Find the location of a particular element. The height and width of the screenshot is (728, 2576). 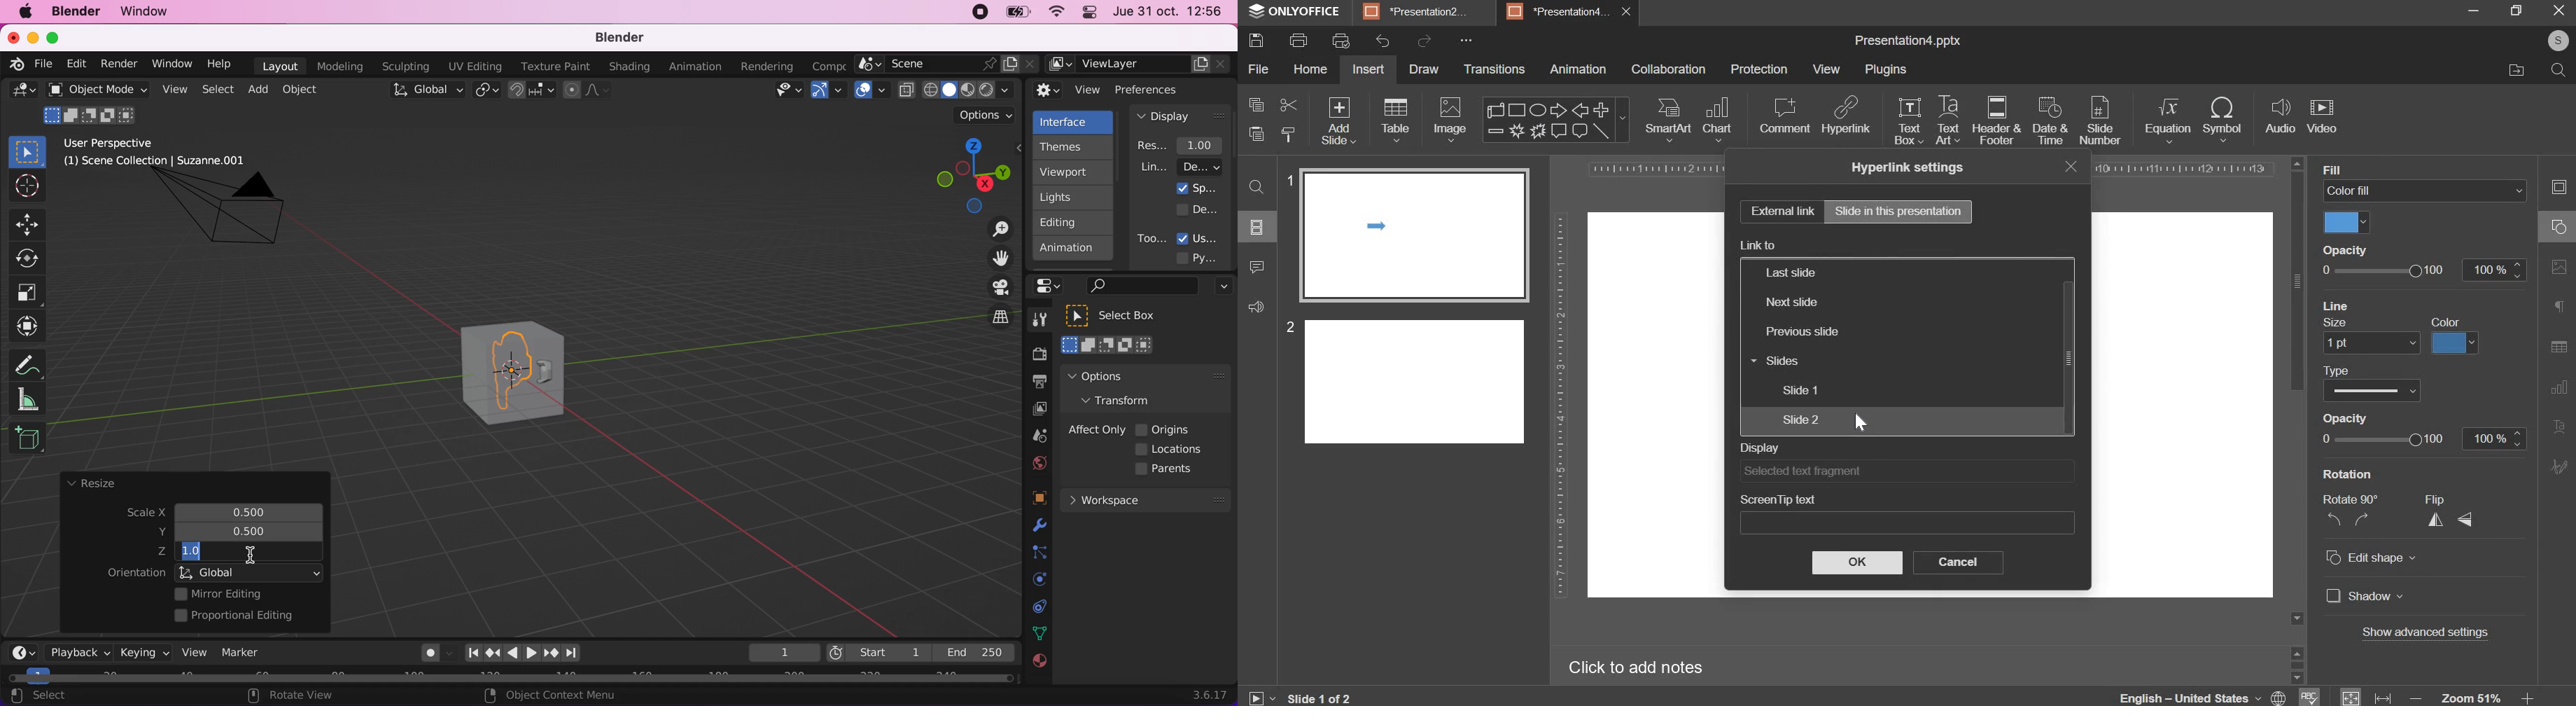

 is located at coordinates (26, 186).